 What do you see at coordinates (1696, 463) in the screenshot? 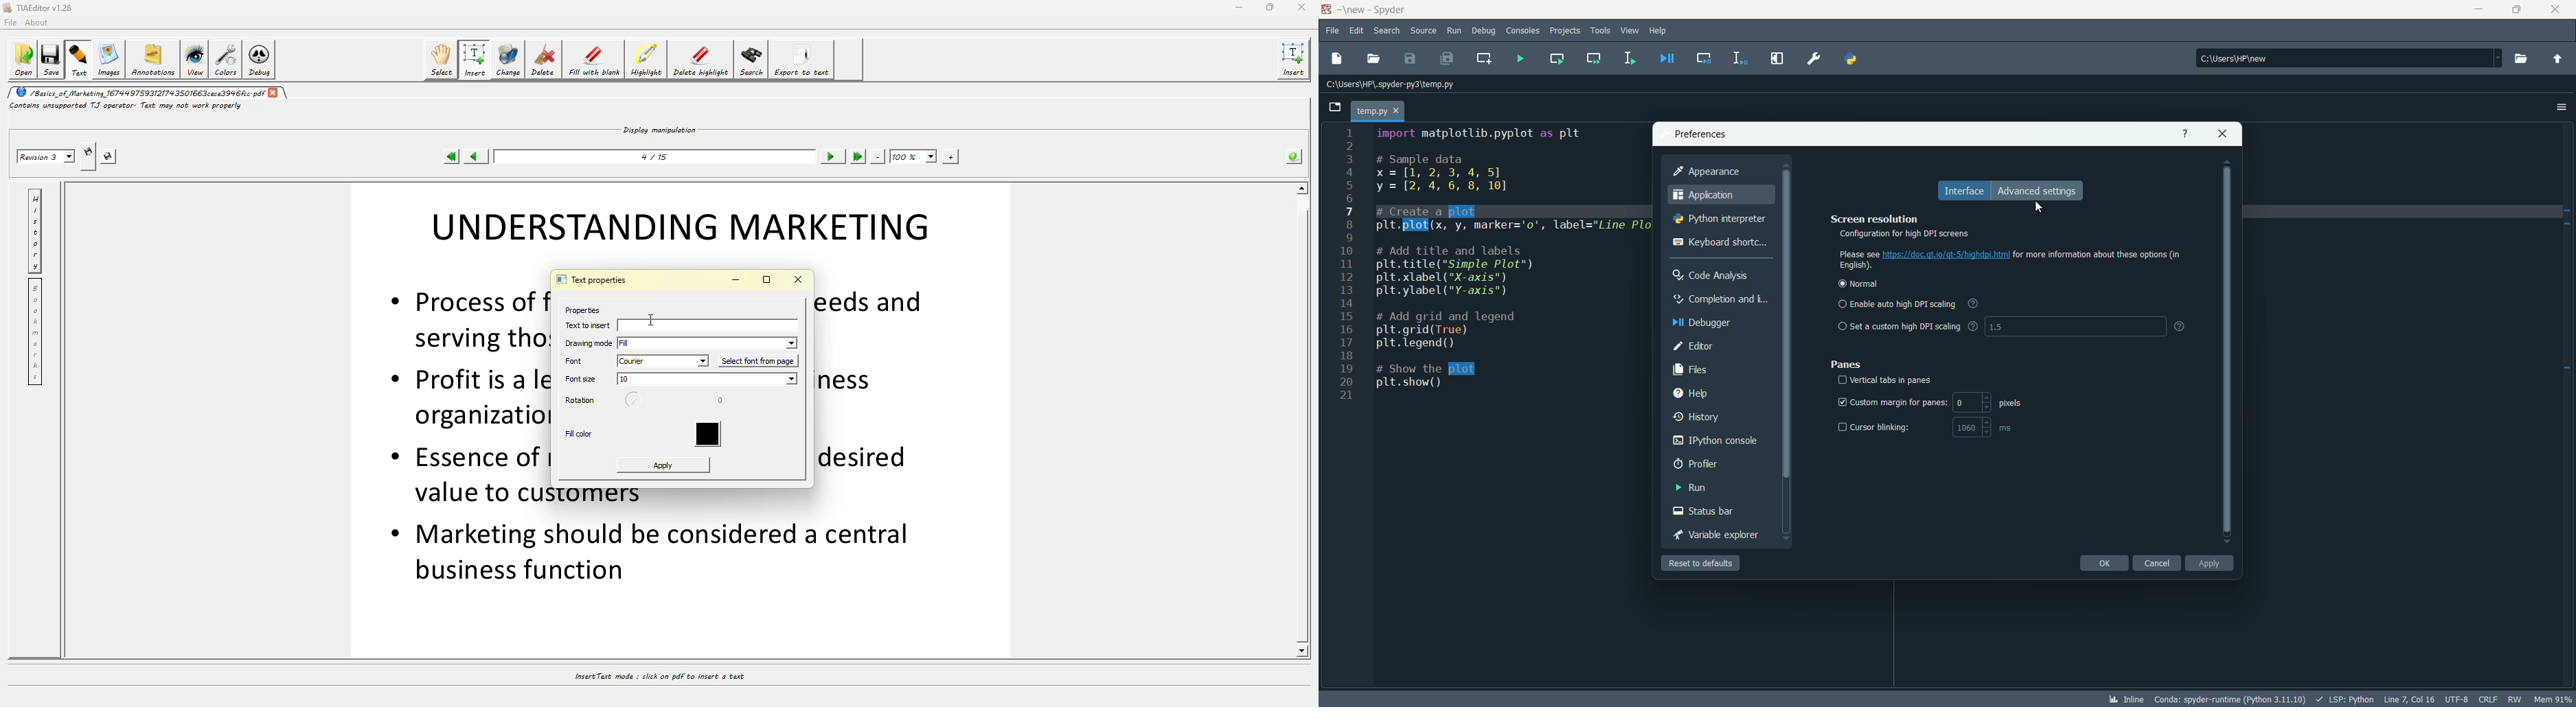
I see `profiler` at bounding box center [1696, 463].